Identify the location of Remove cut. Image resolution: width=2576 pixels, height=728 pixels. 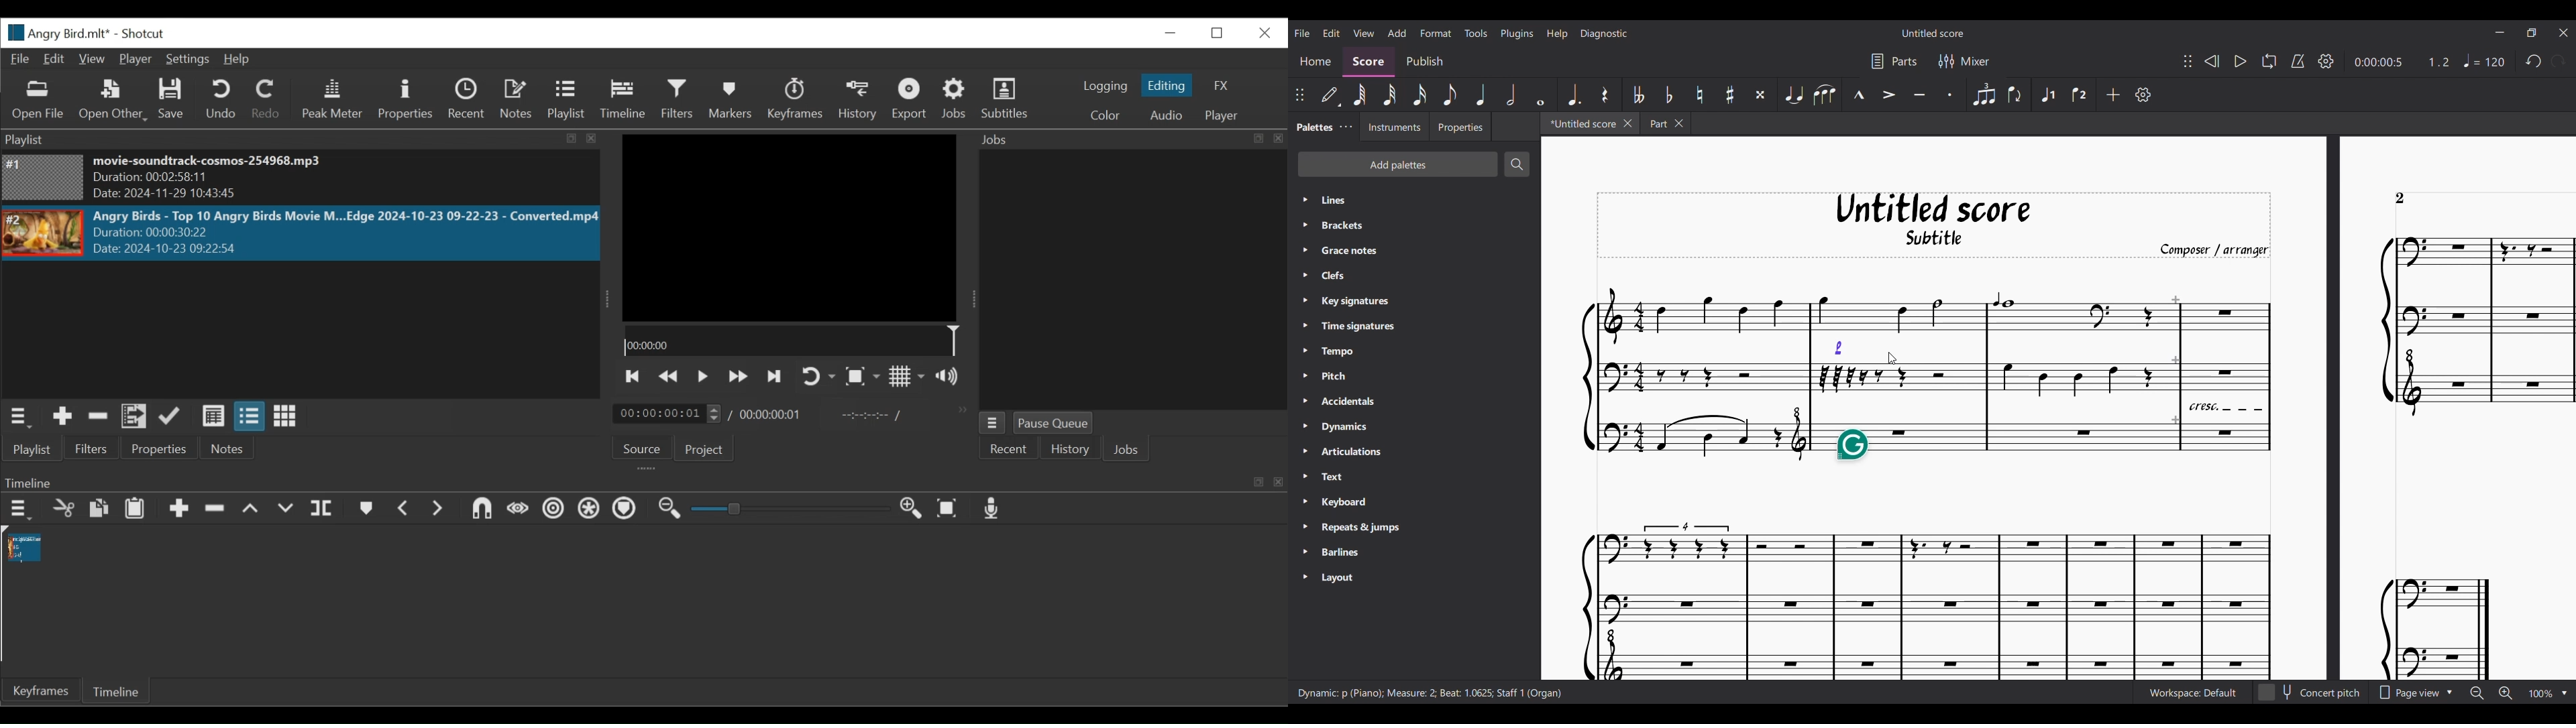
(98, 418).